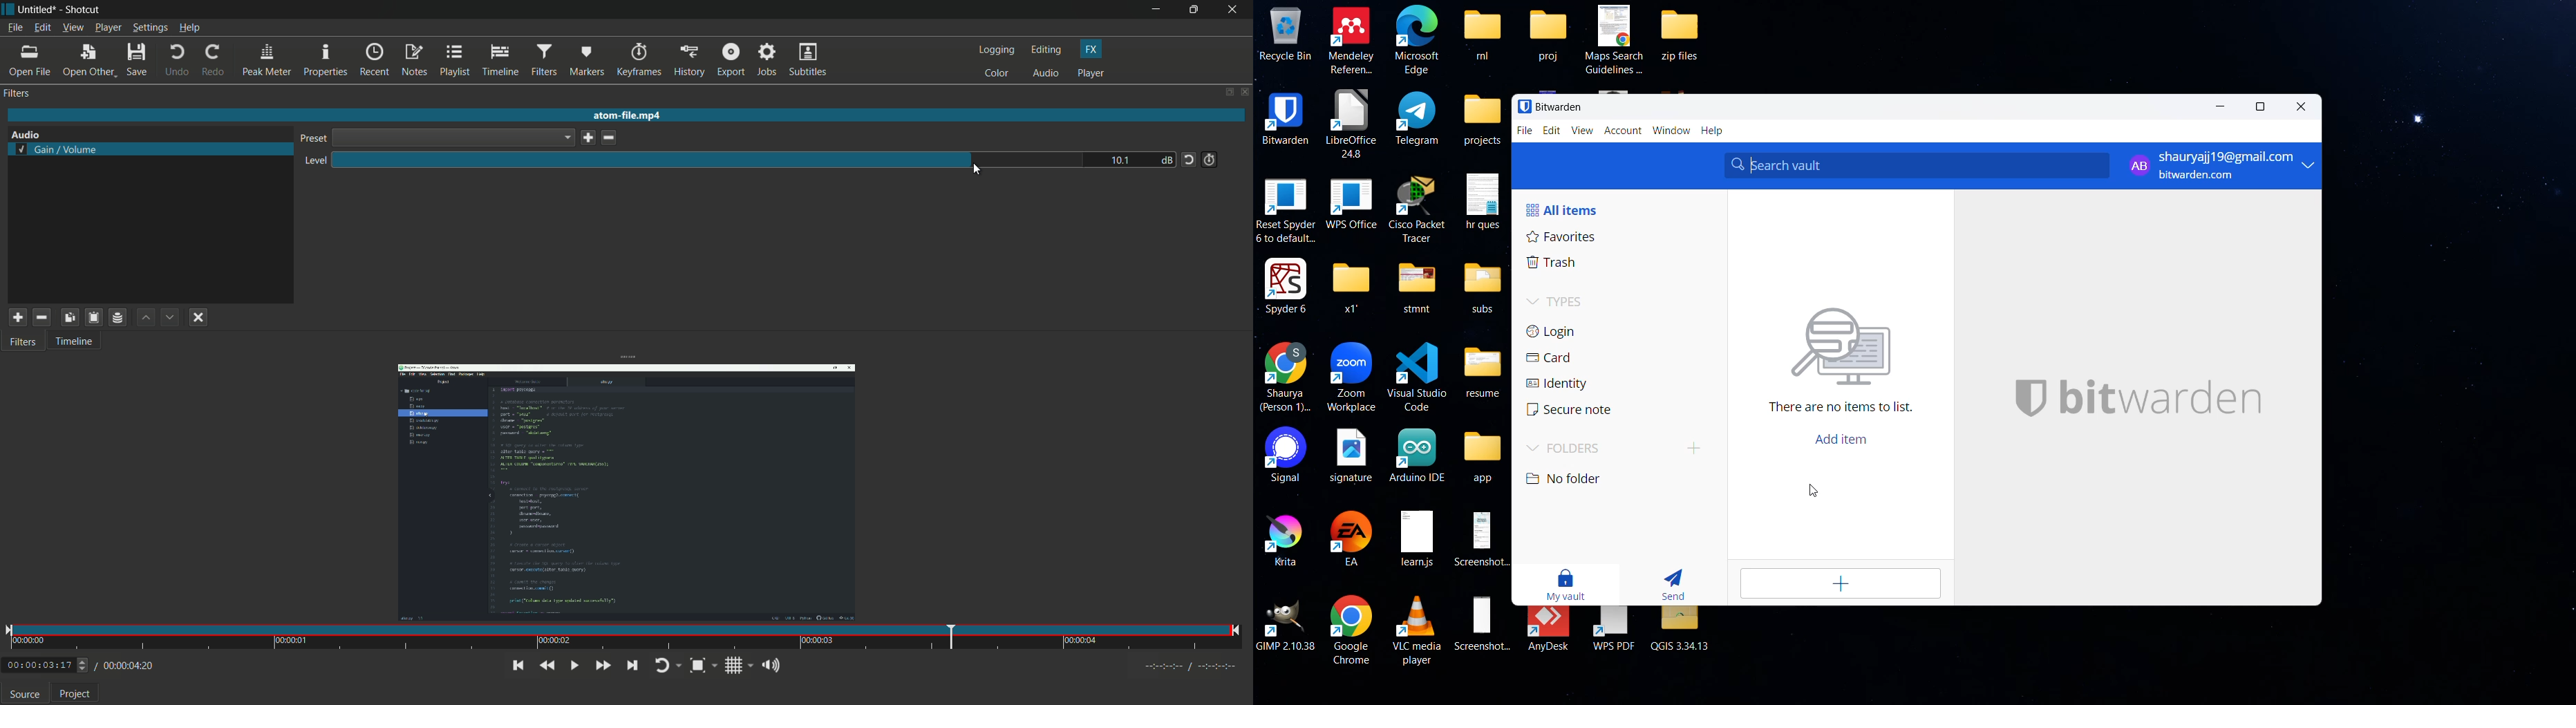  Describe the element at coordinates (544, 61) in the screenshot. I see `filters` at that location.